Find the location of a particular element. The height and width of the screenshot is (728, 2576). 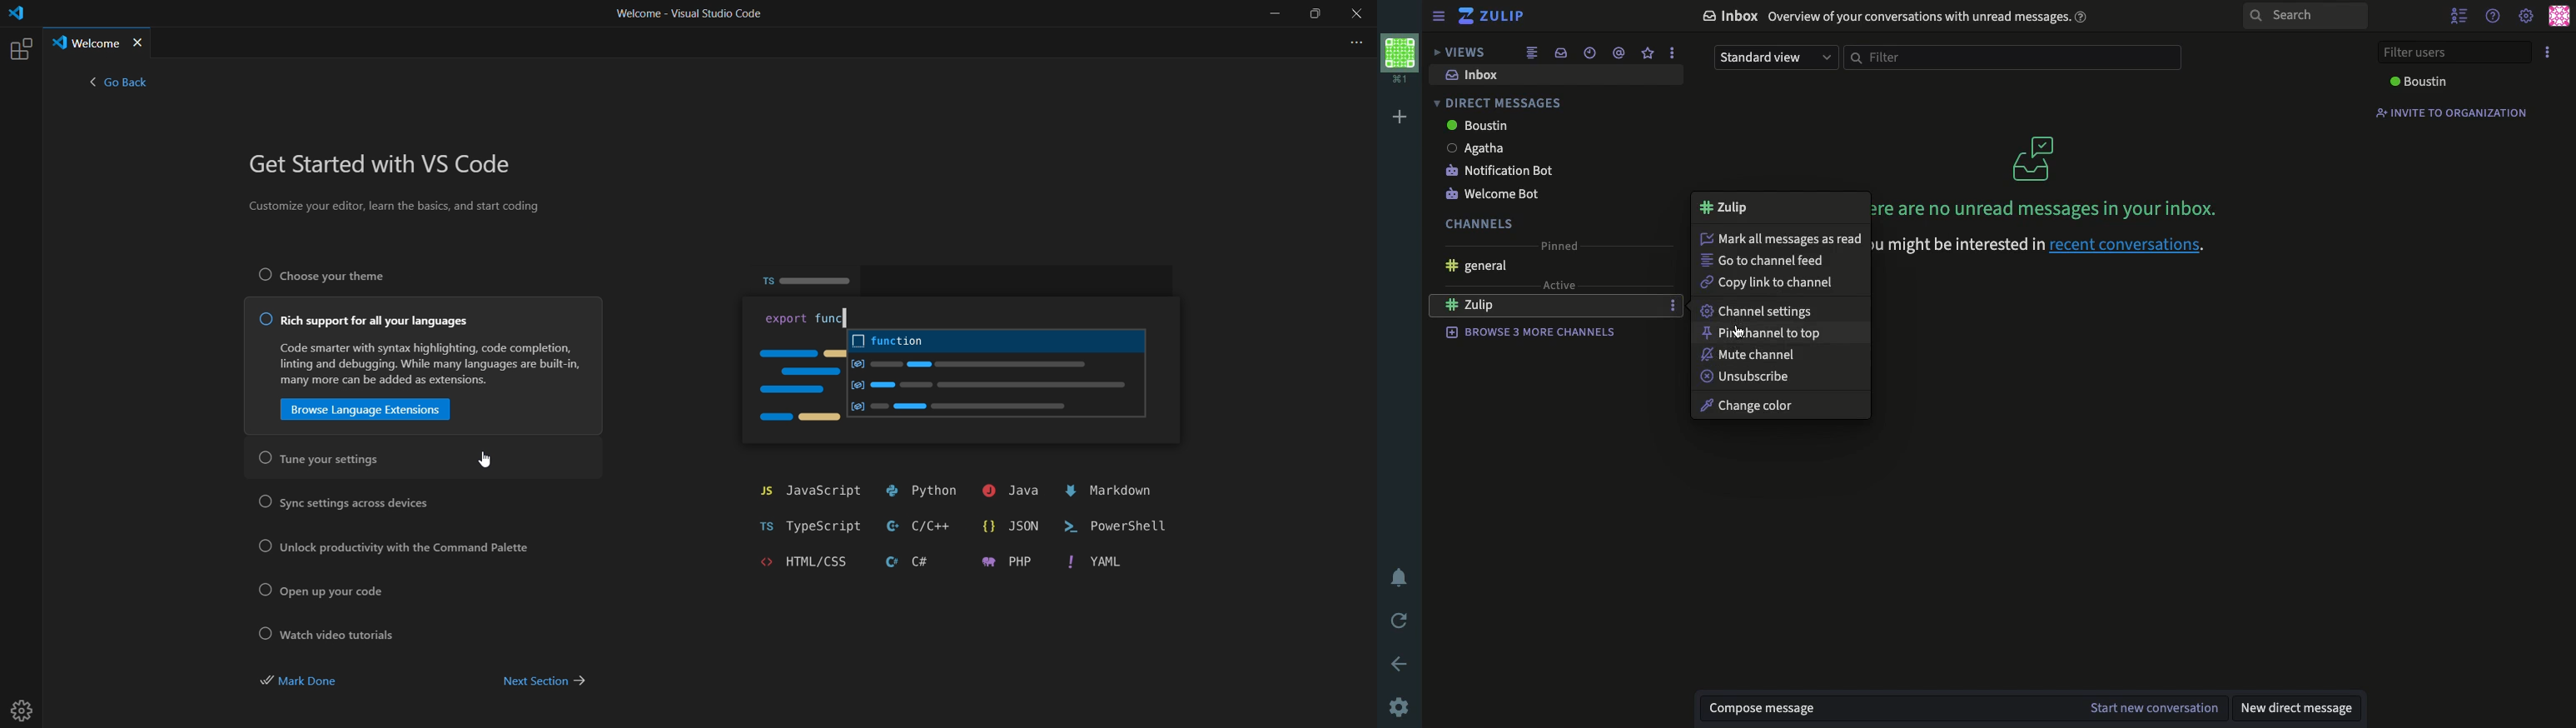

get started with VS Code is located at coordinates (387, 166).